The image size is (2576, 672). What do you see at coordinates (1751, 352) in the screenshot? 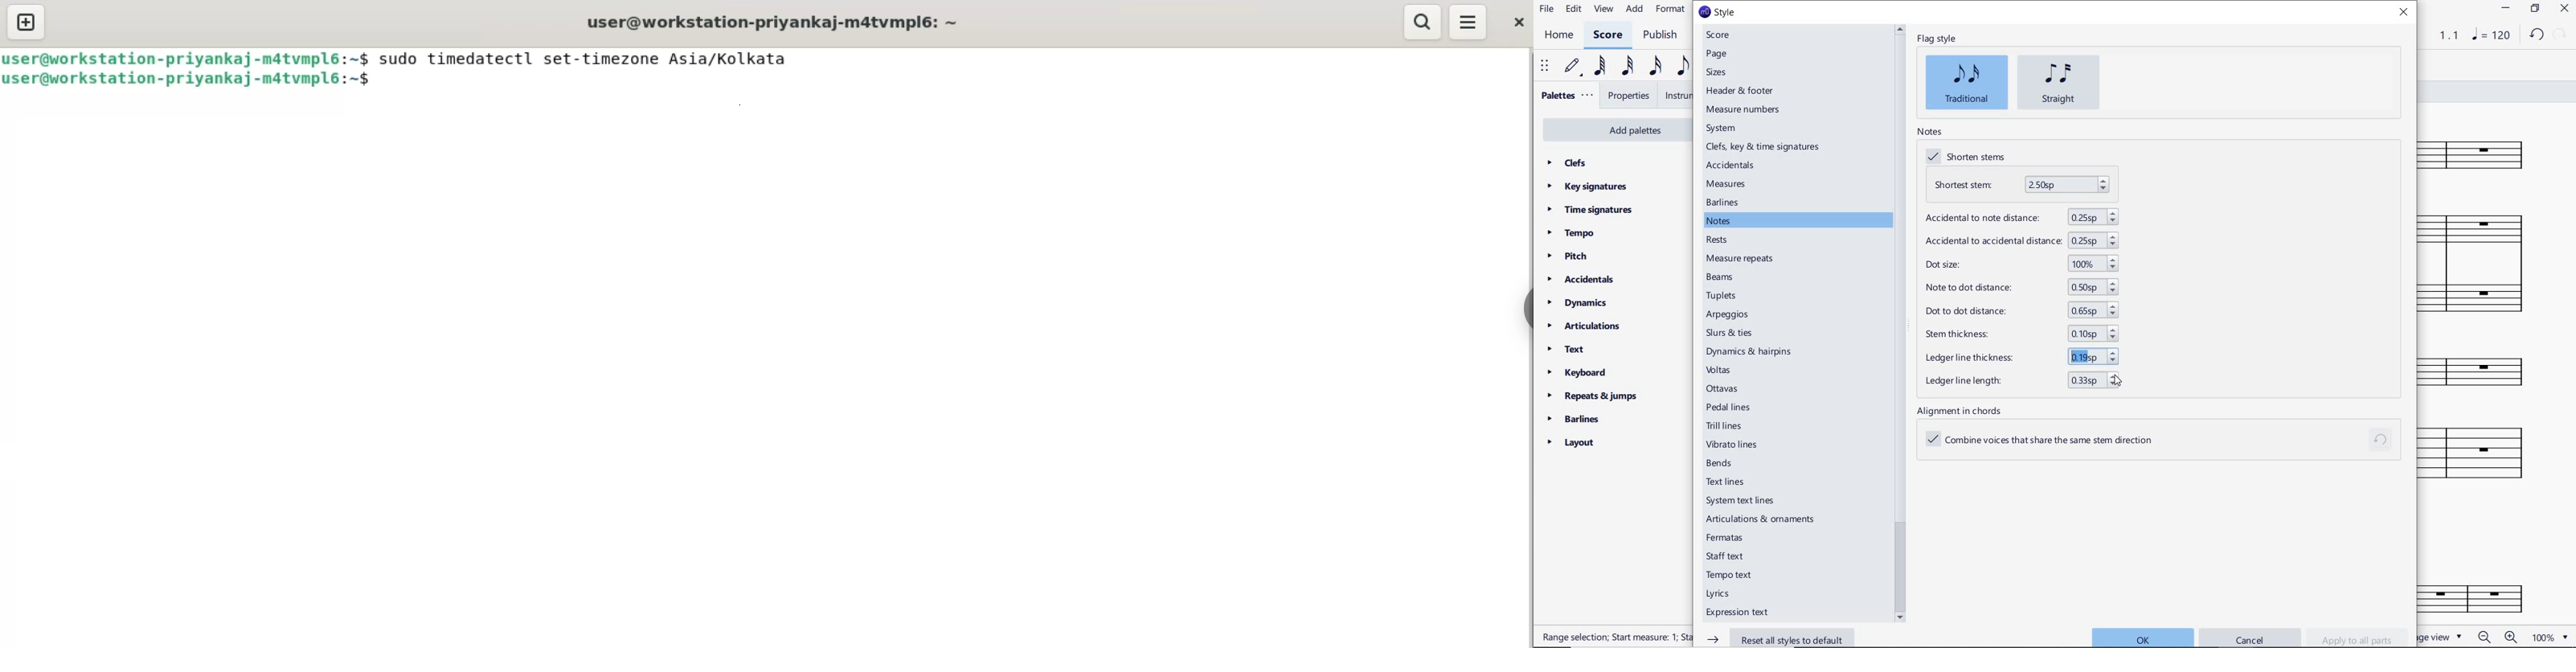
I see `dynamic & hairpins` at bounding box center [1751, 352].